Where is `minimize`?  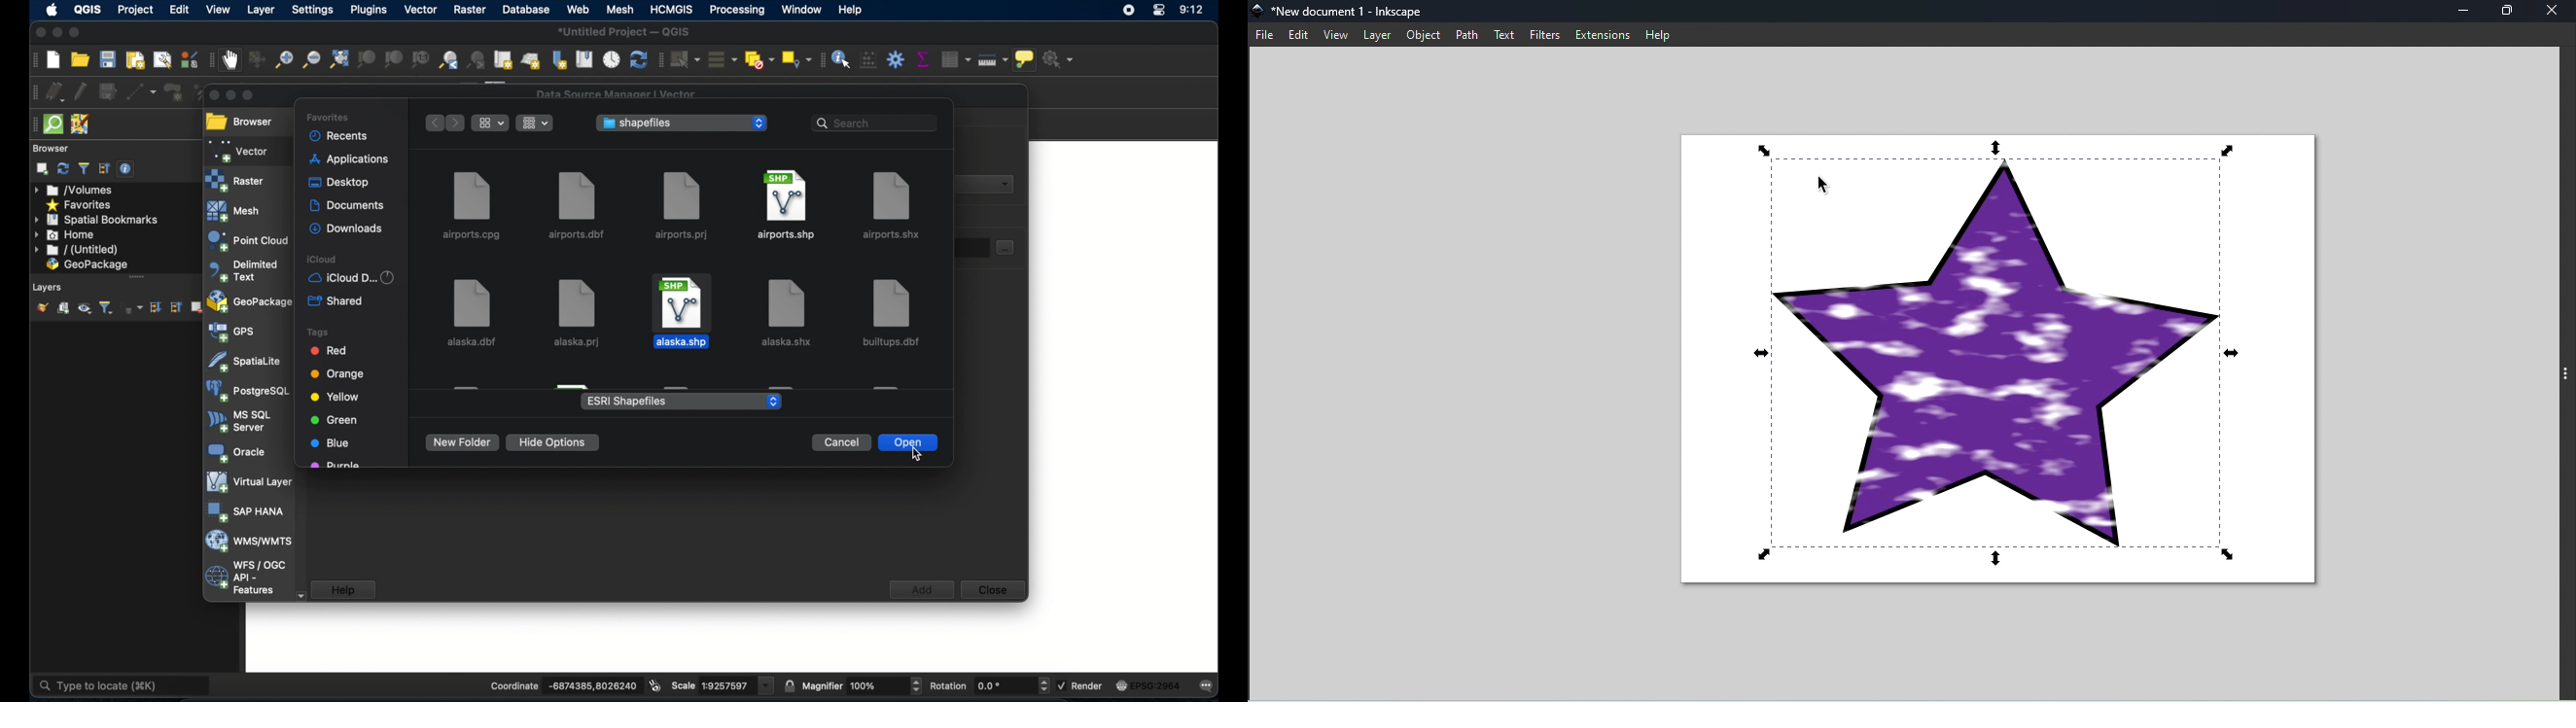 minimize is located at coordinates (57, 33).